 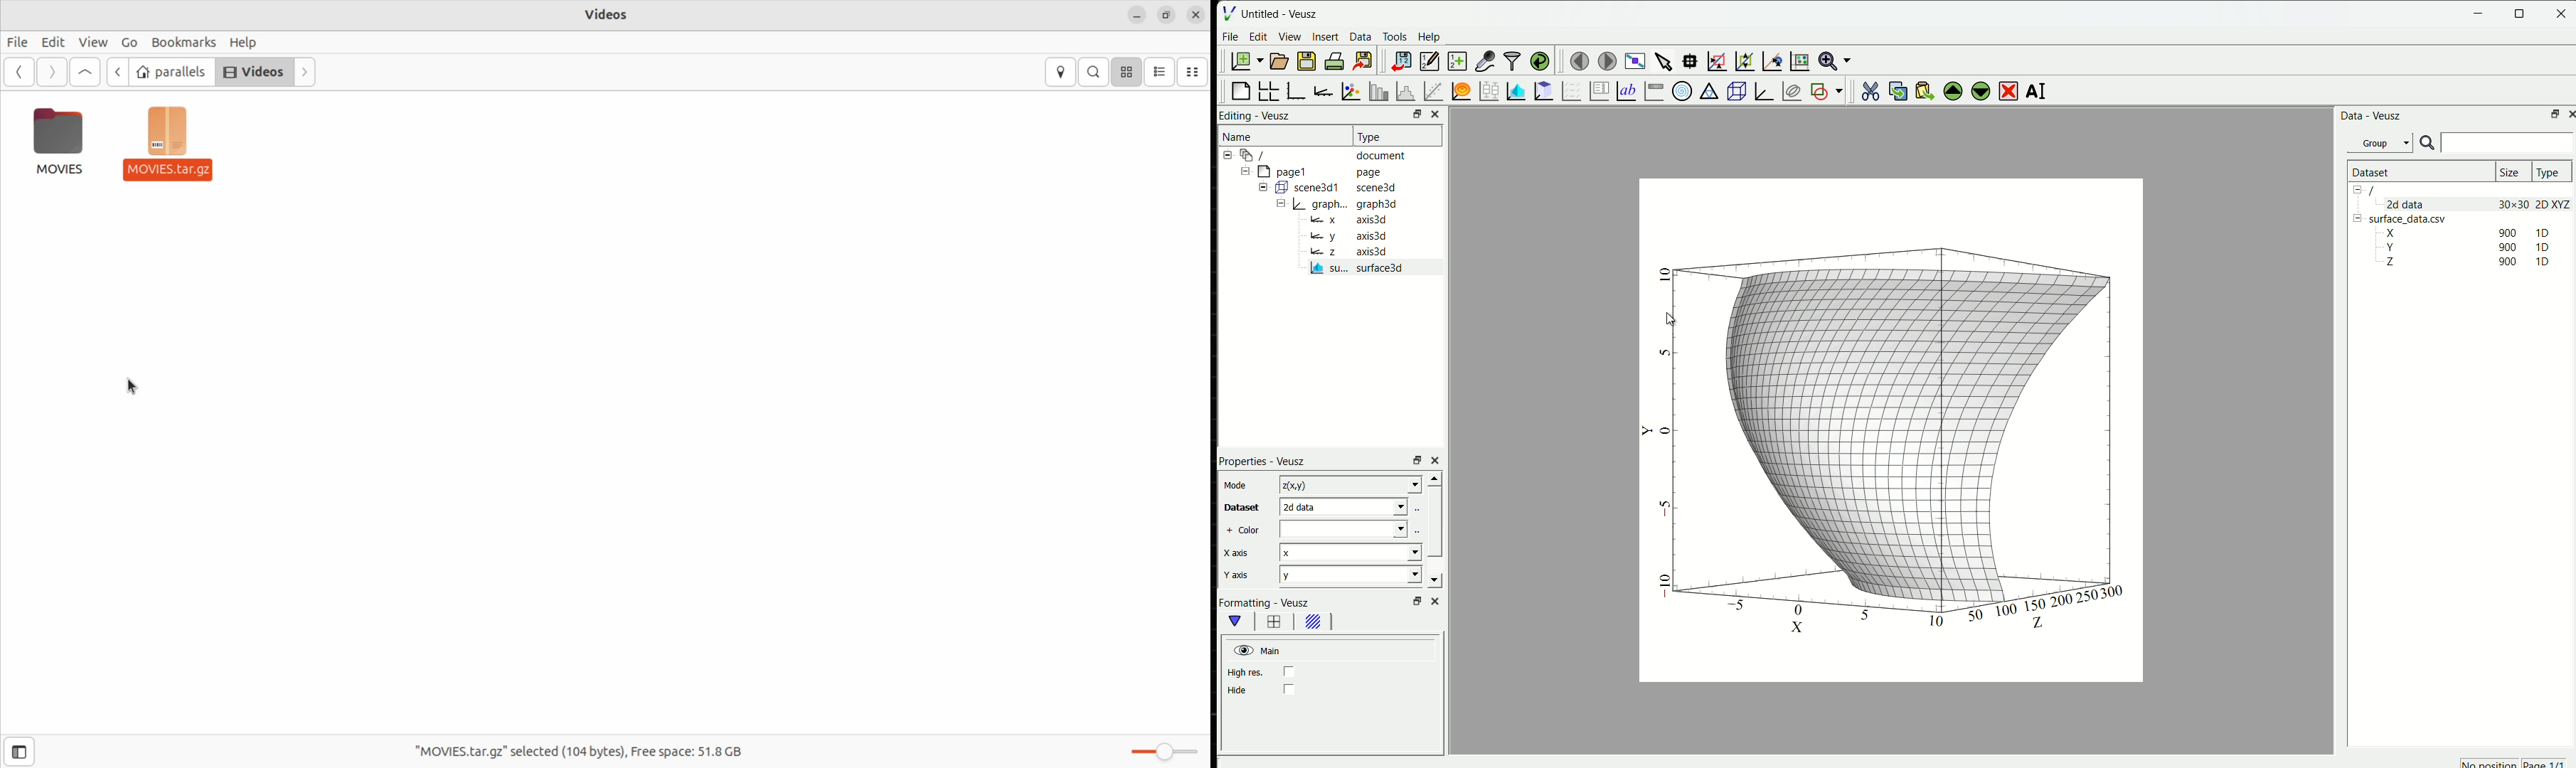 I want to click on plot covariance ellipses , so click(x=1793, y=90).